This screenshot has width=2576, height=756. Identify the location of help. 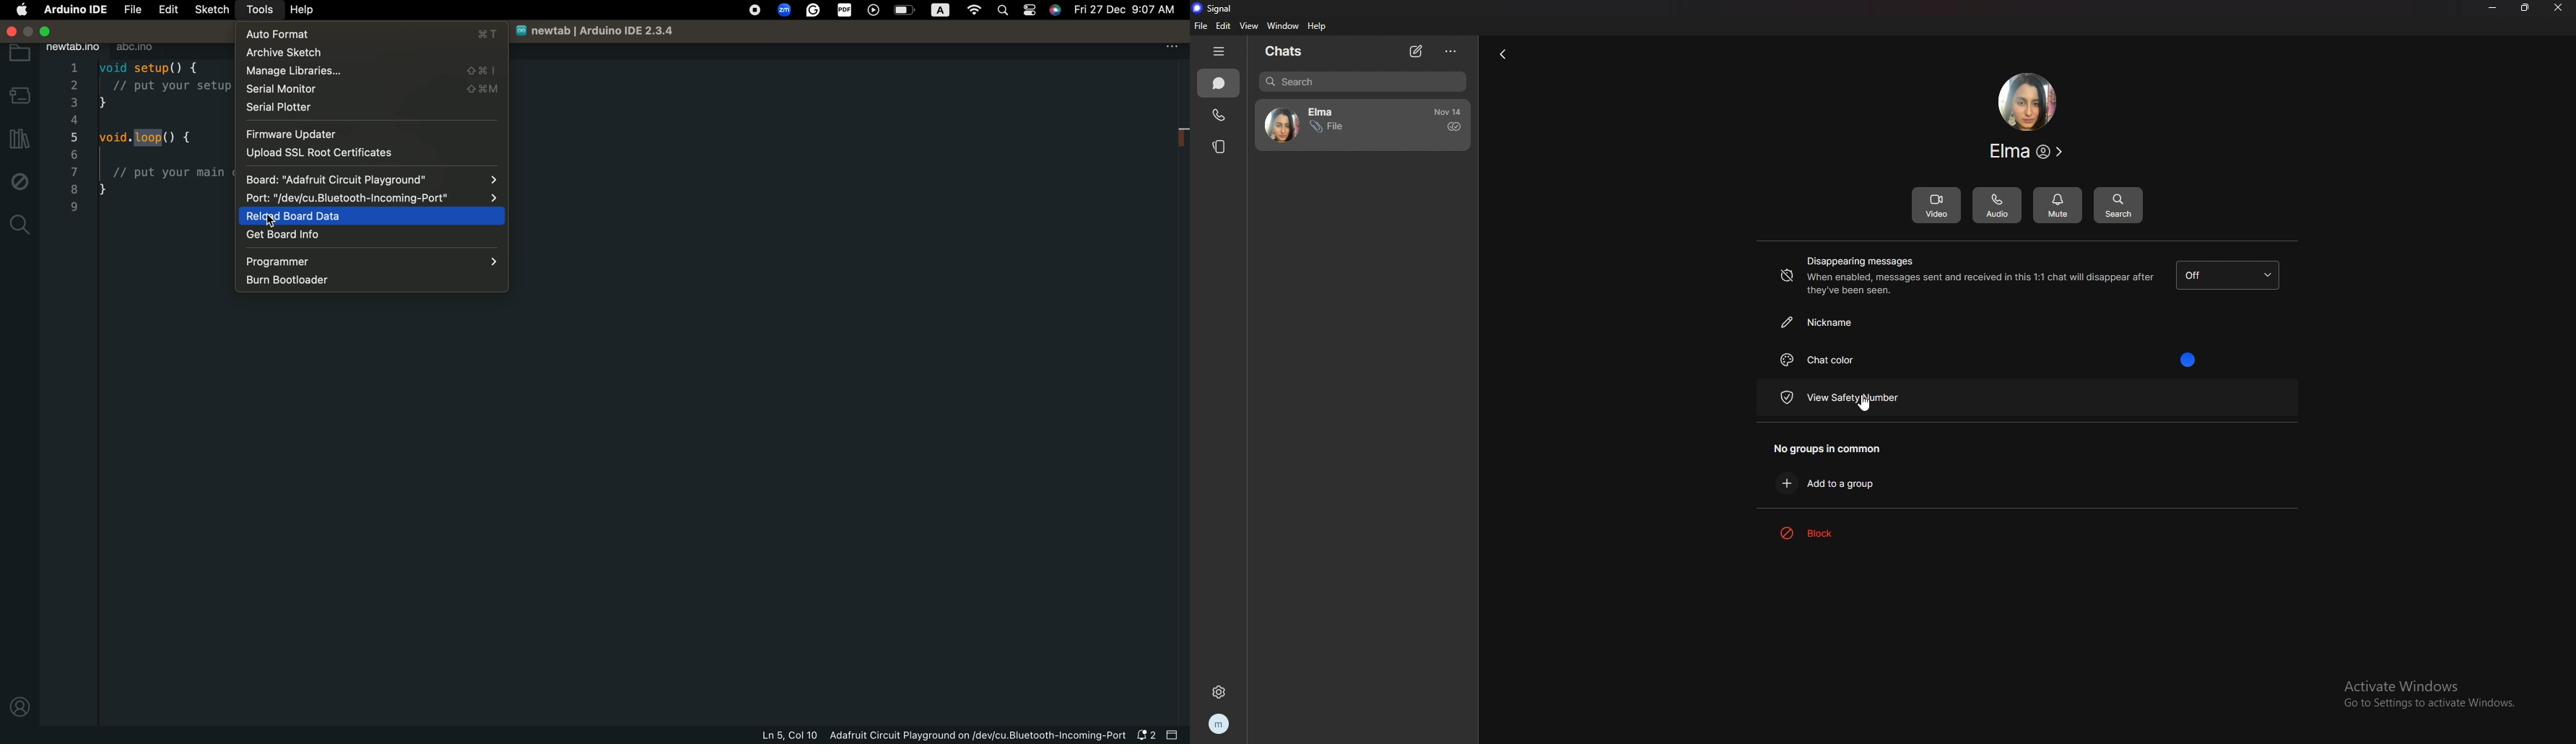
(1318, 27).